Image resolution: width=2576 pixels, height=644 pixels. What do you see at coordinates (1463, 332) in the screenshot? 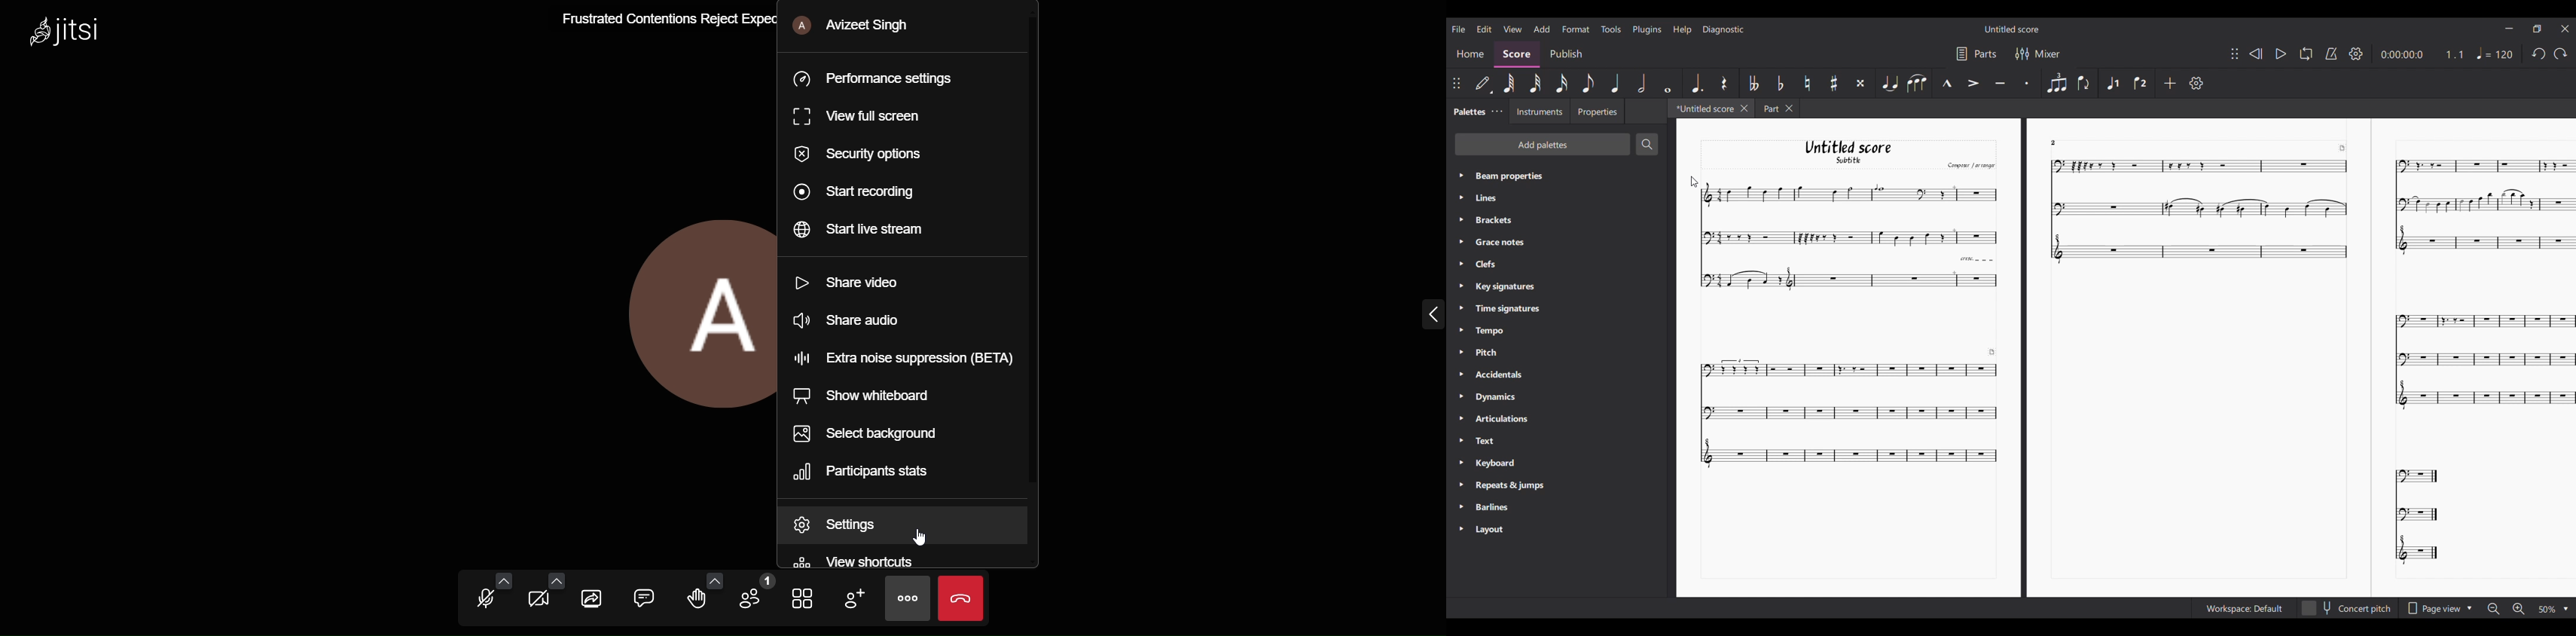
I see `` at bounding box center [1463, 332].